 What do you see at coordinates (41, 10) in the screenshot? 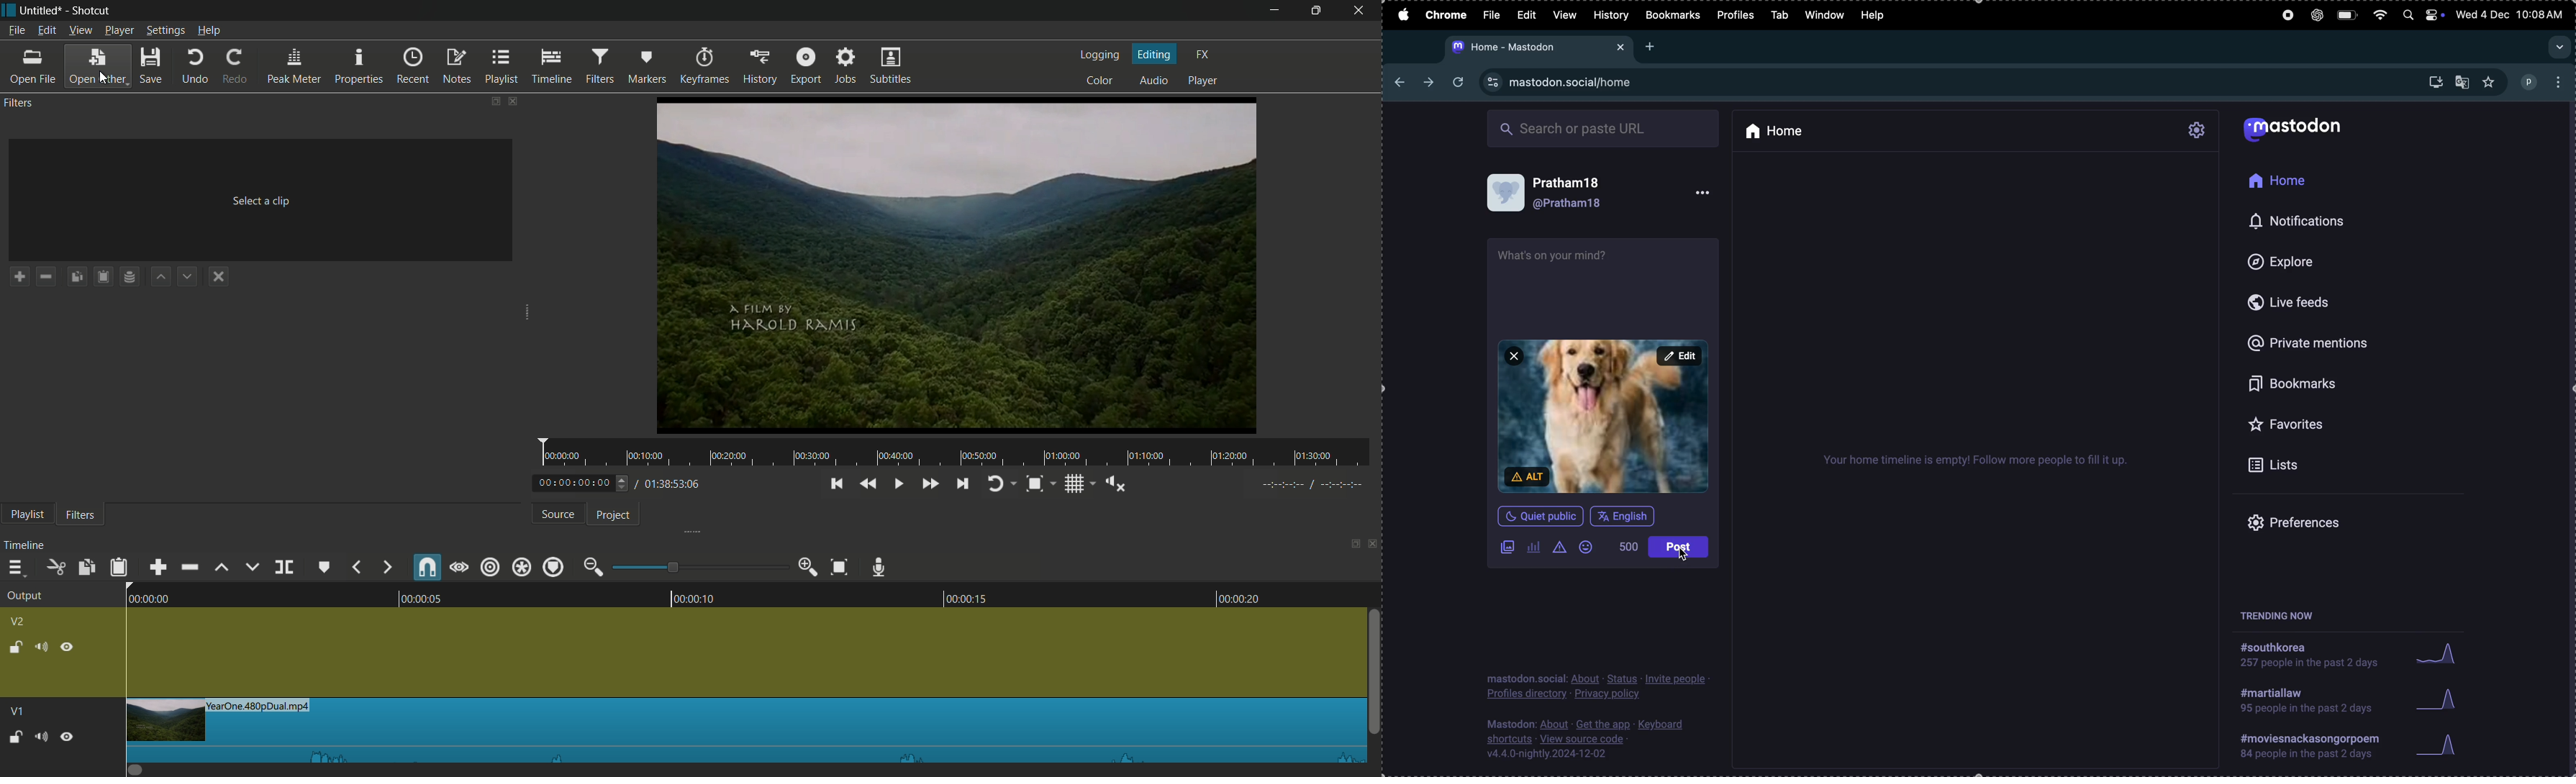
I see `project name` at bounding box center [41, 10].